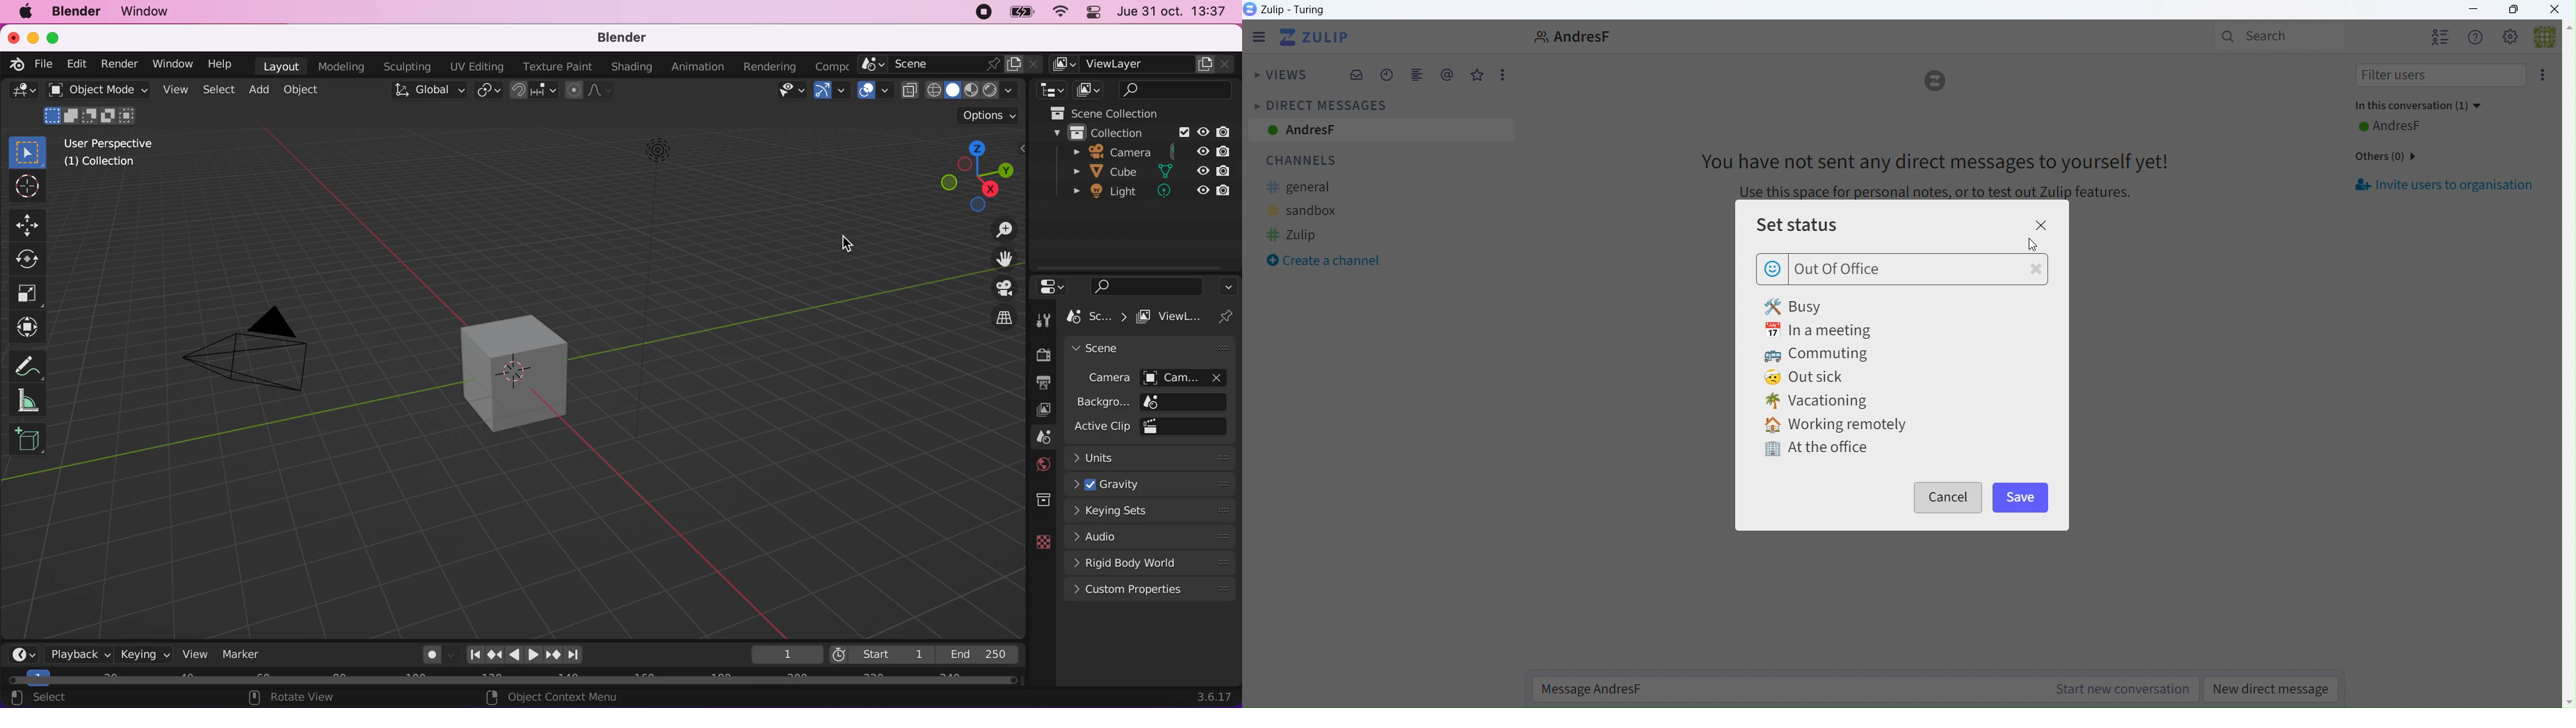  I want to click on Channels, so click(1312, 161).